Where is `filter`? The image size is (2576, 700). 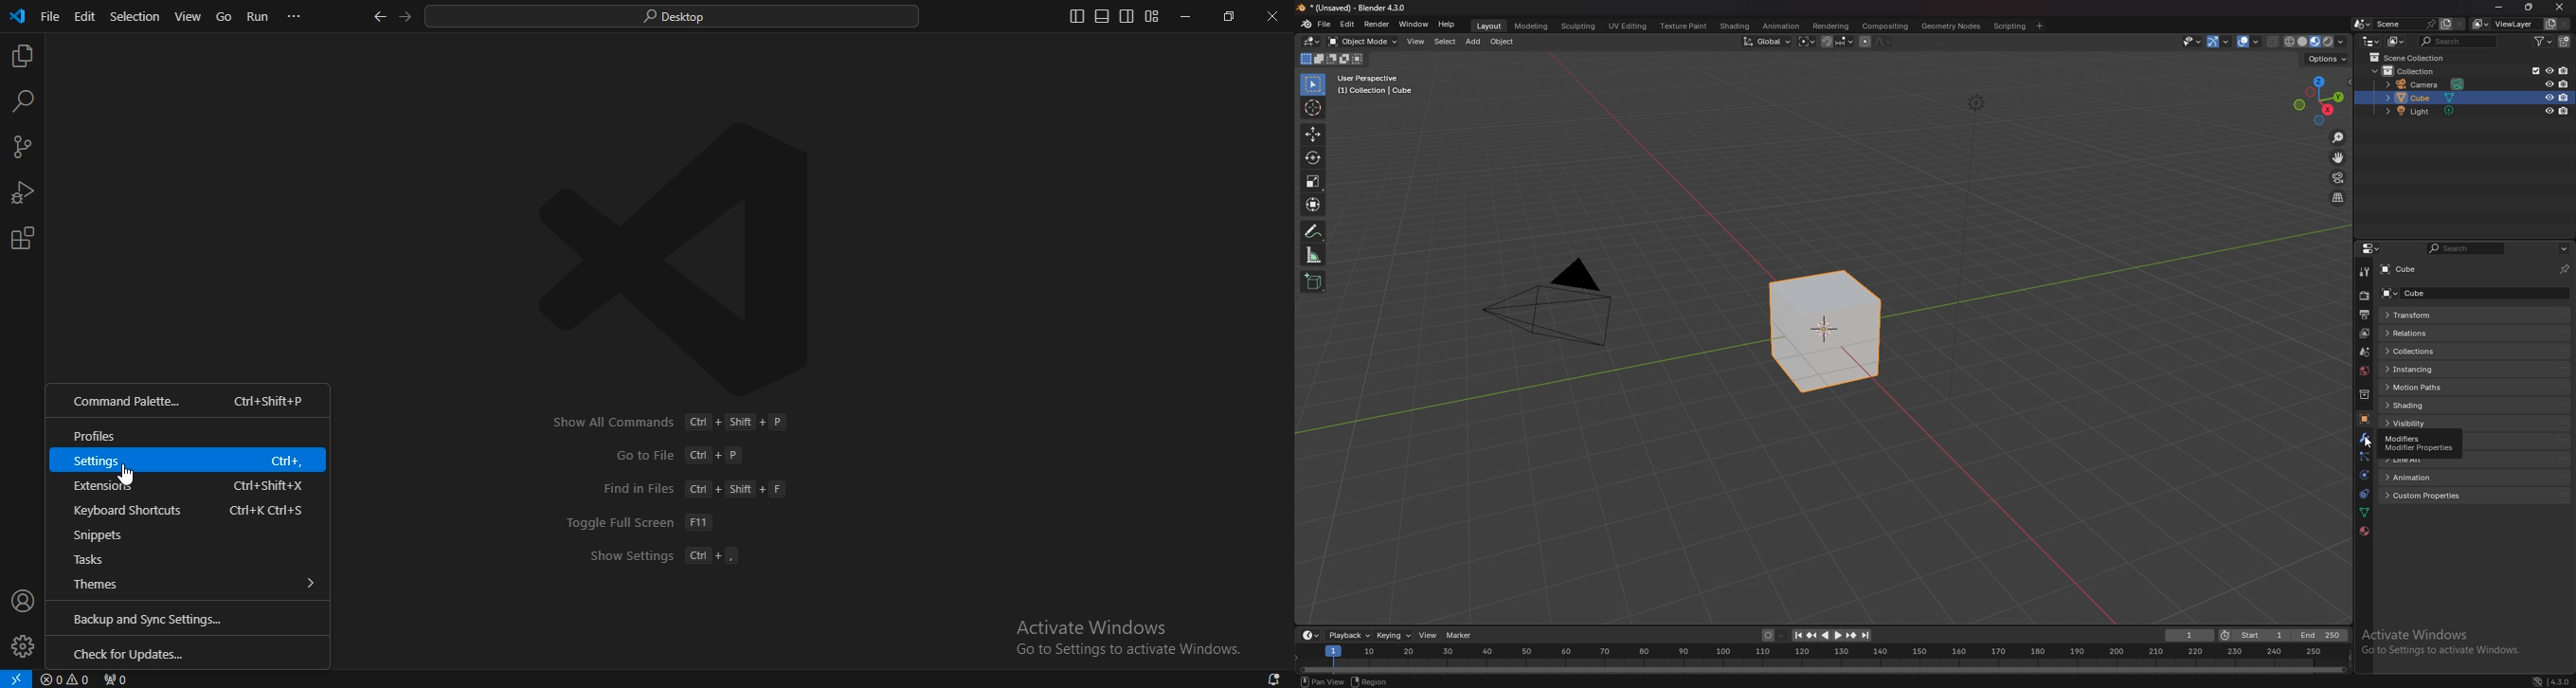
filter is located at coordinates (2546, 41).